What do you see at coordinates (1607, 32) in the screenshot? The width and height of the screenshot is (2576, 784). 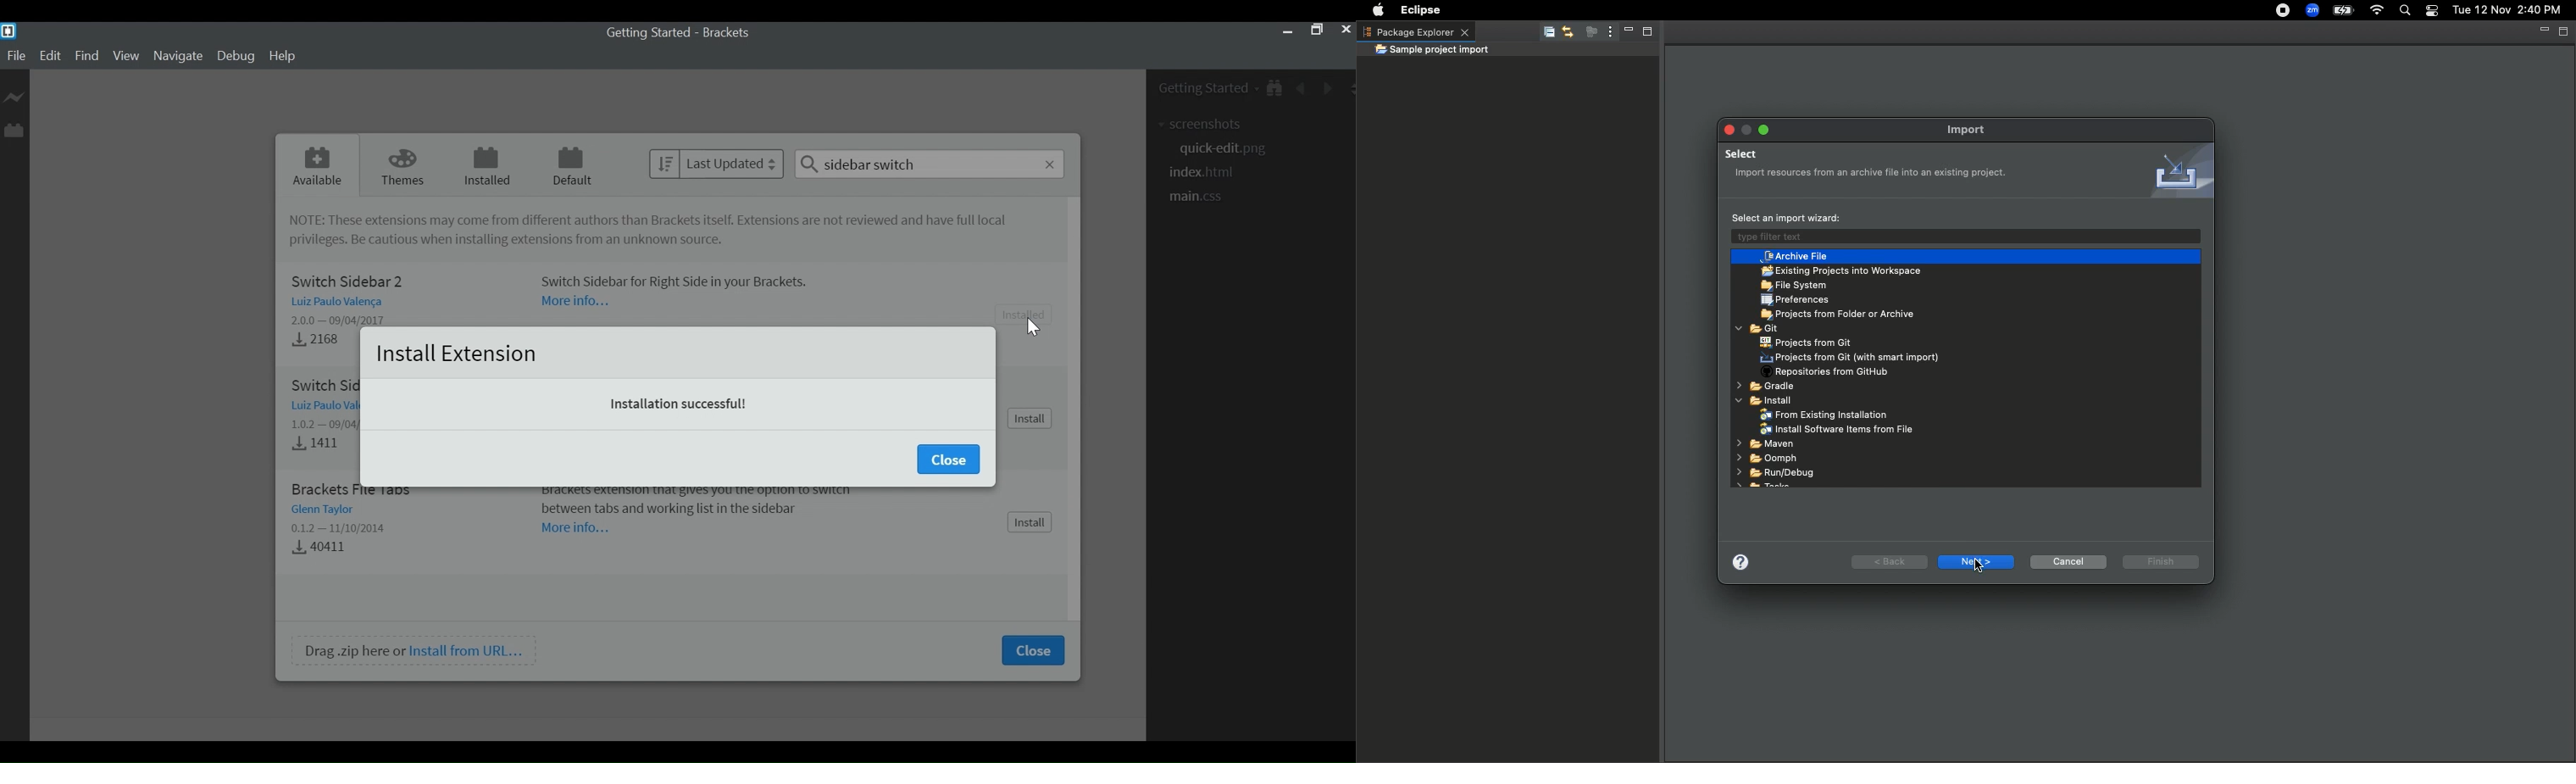 I see `View menu` at bounding box center [1607, 32].